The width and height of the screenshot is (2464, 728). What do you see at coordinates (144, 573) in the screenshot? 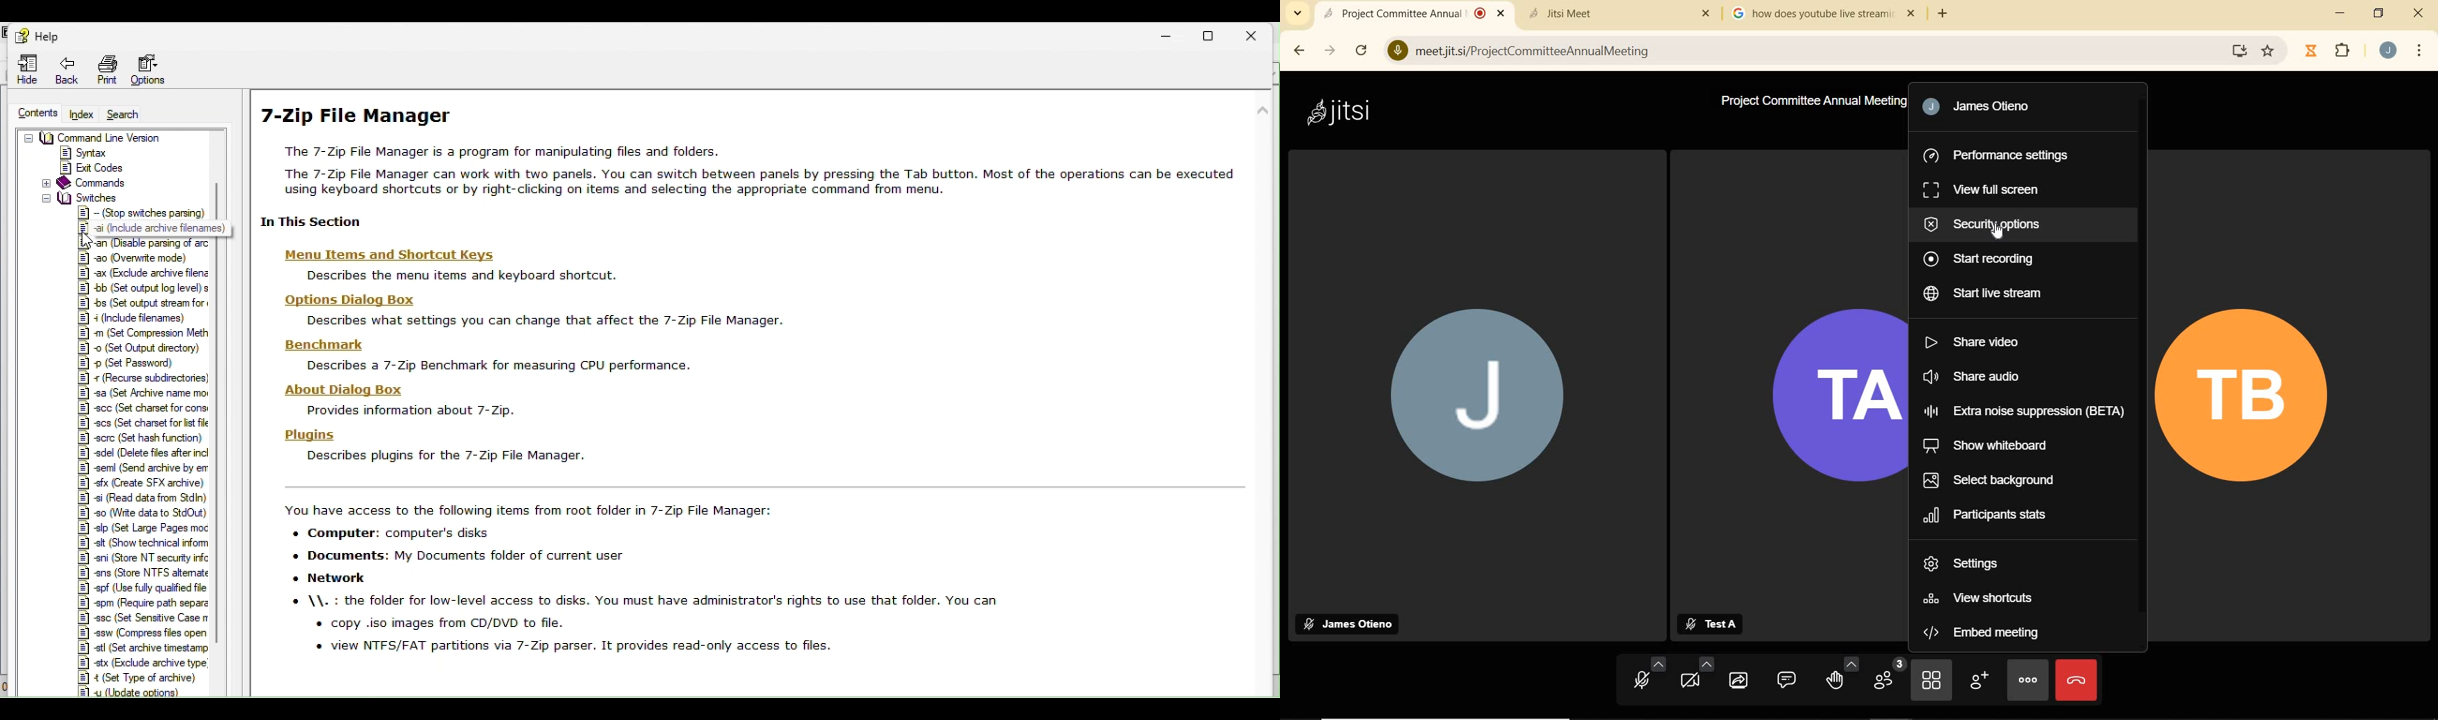
I see `§] ens (Store NTFS altemate` at bounding box center [144, 573].